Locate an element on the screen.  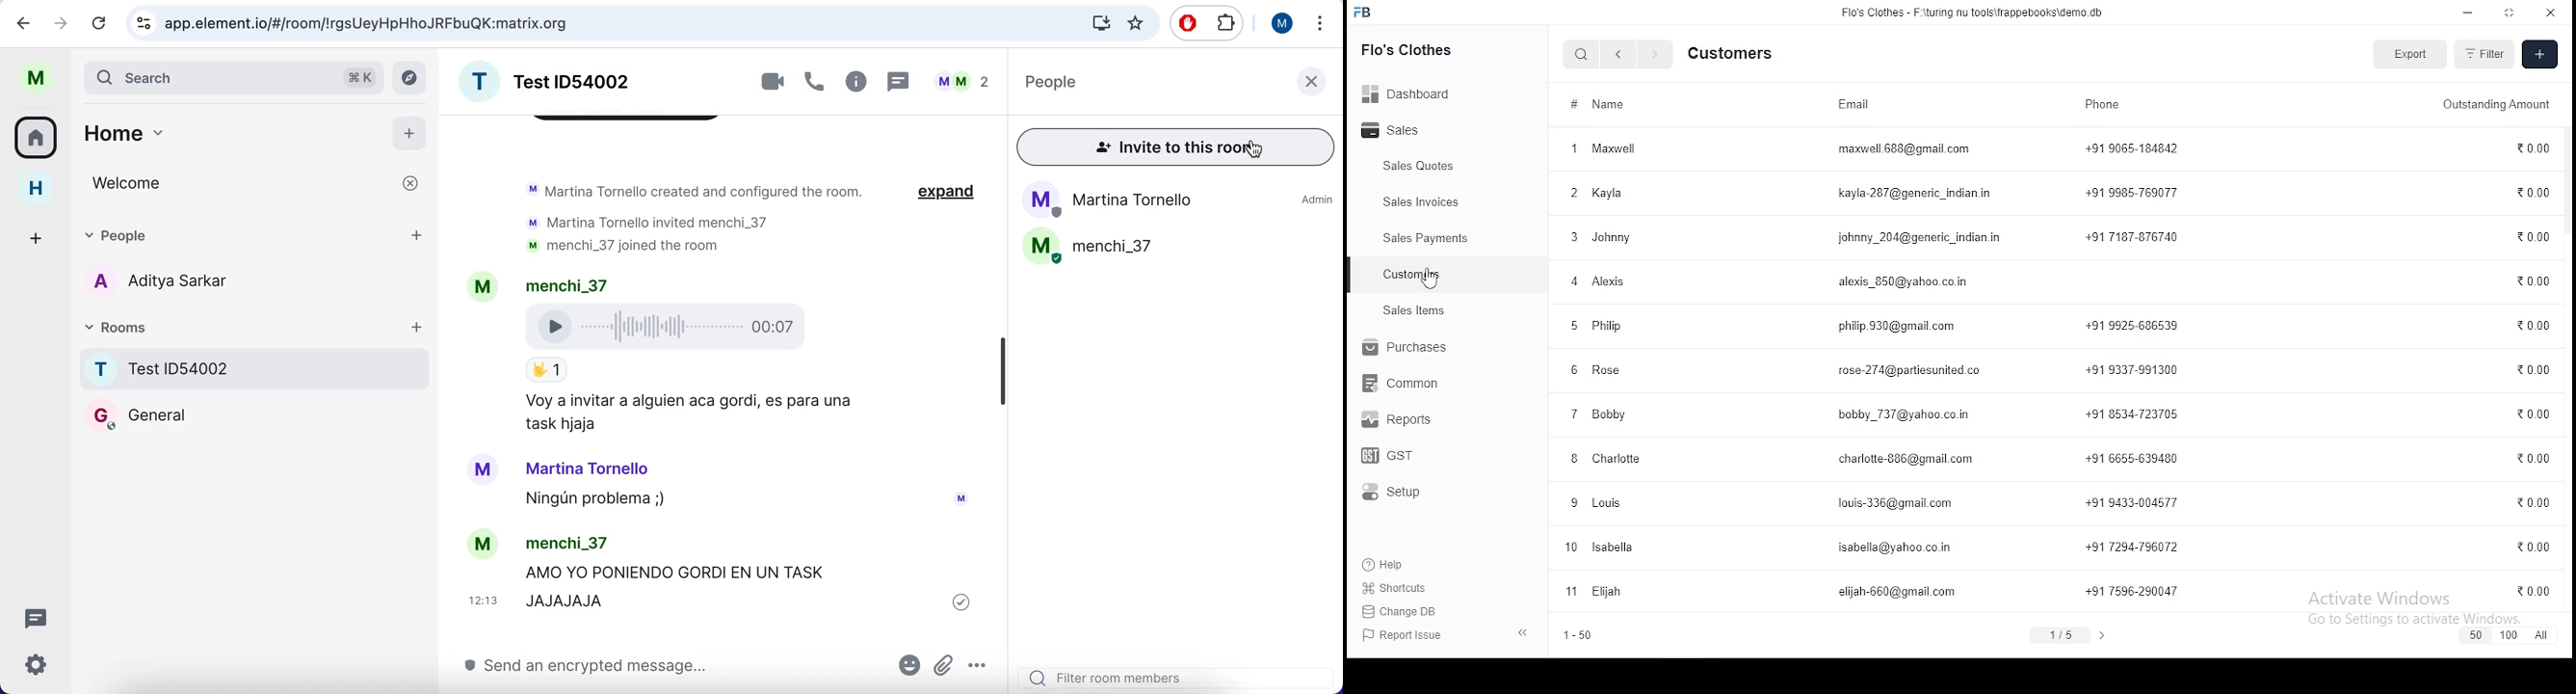
+91 9065-184842 is located at coordinates (2133, 149).